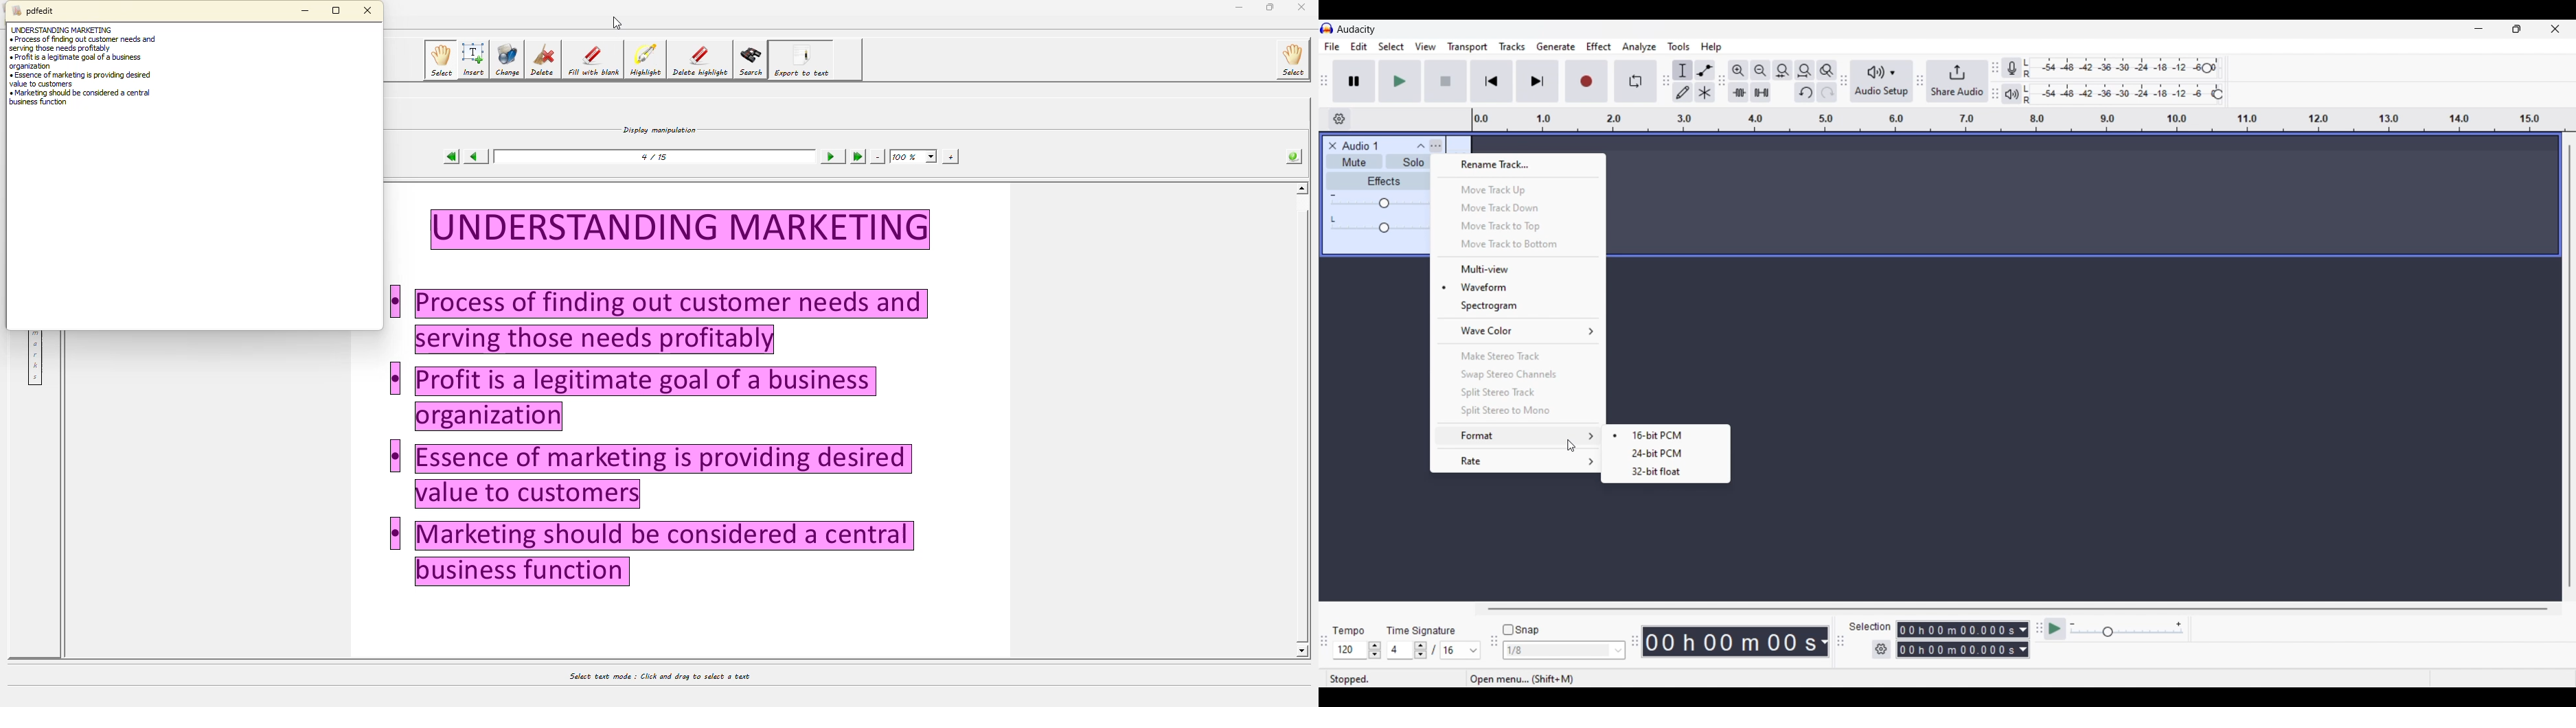 This screenshot has width=2576, height=728. Describe the element at coordinates (1600, 46) in the screenshot. I see `Effect menu` at that location.